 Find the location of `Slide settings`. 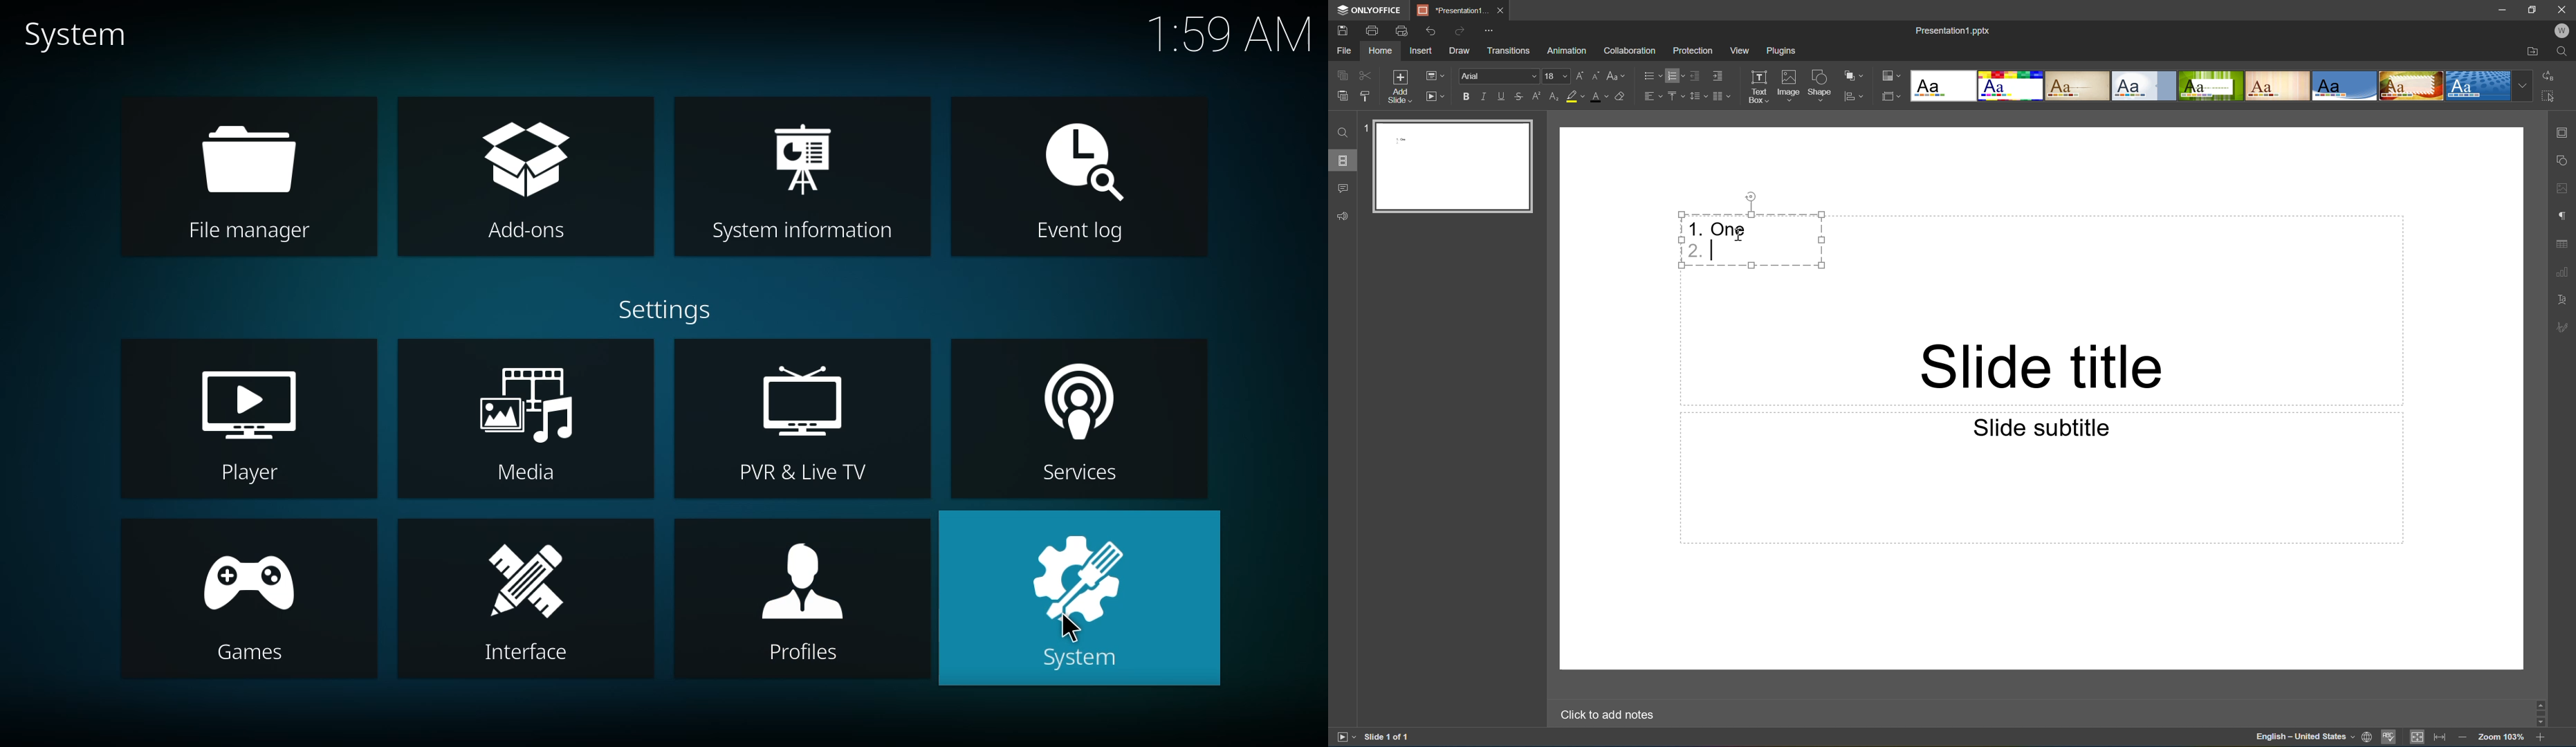

Slide settings is located at coordinates (2566, 133).